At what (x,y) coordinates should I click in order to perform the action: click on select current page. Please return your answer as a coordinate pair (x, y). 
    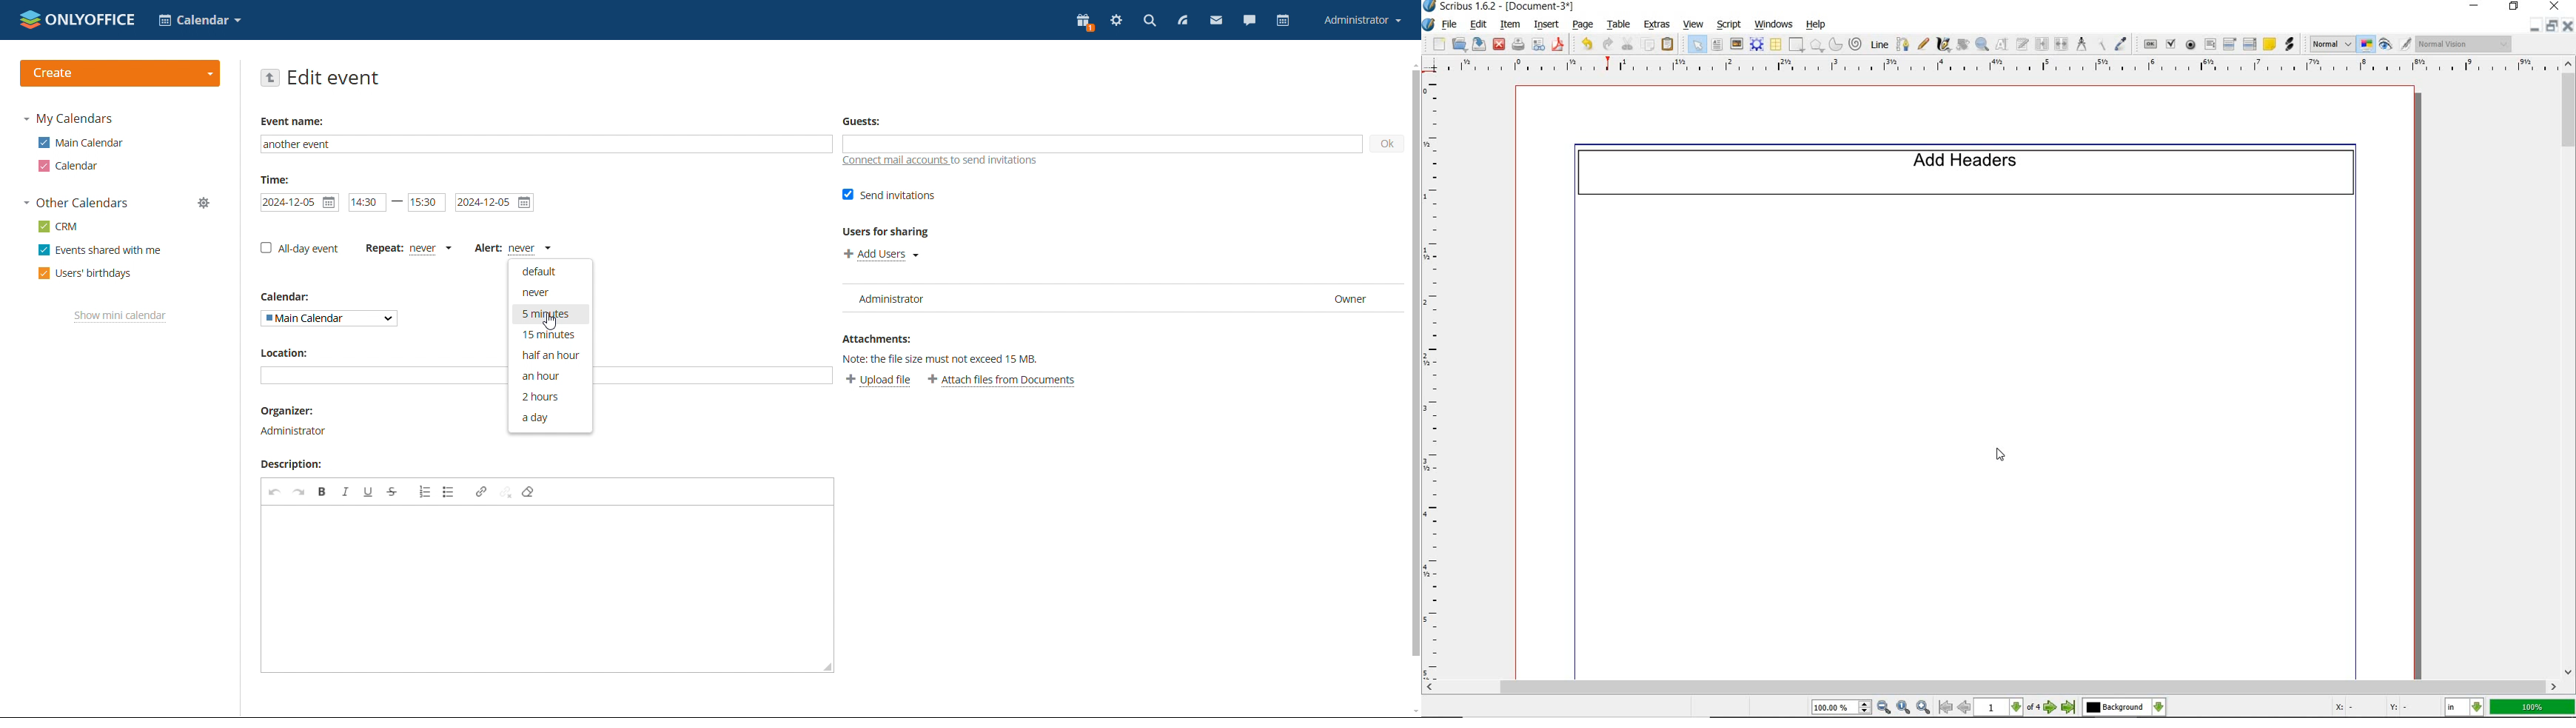
    Looking at the image, I should click on (2007, 708).